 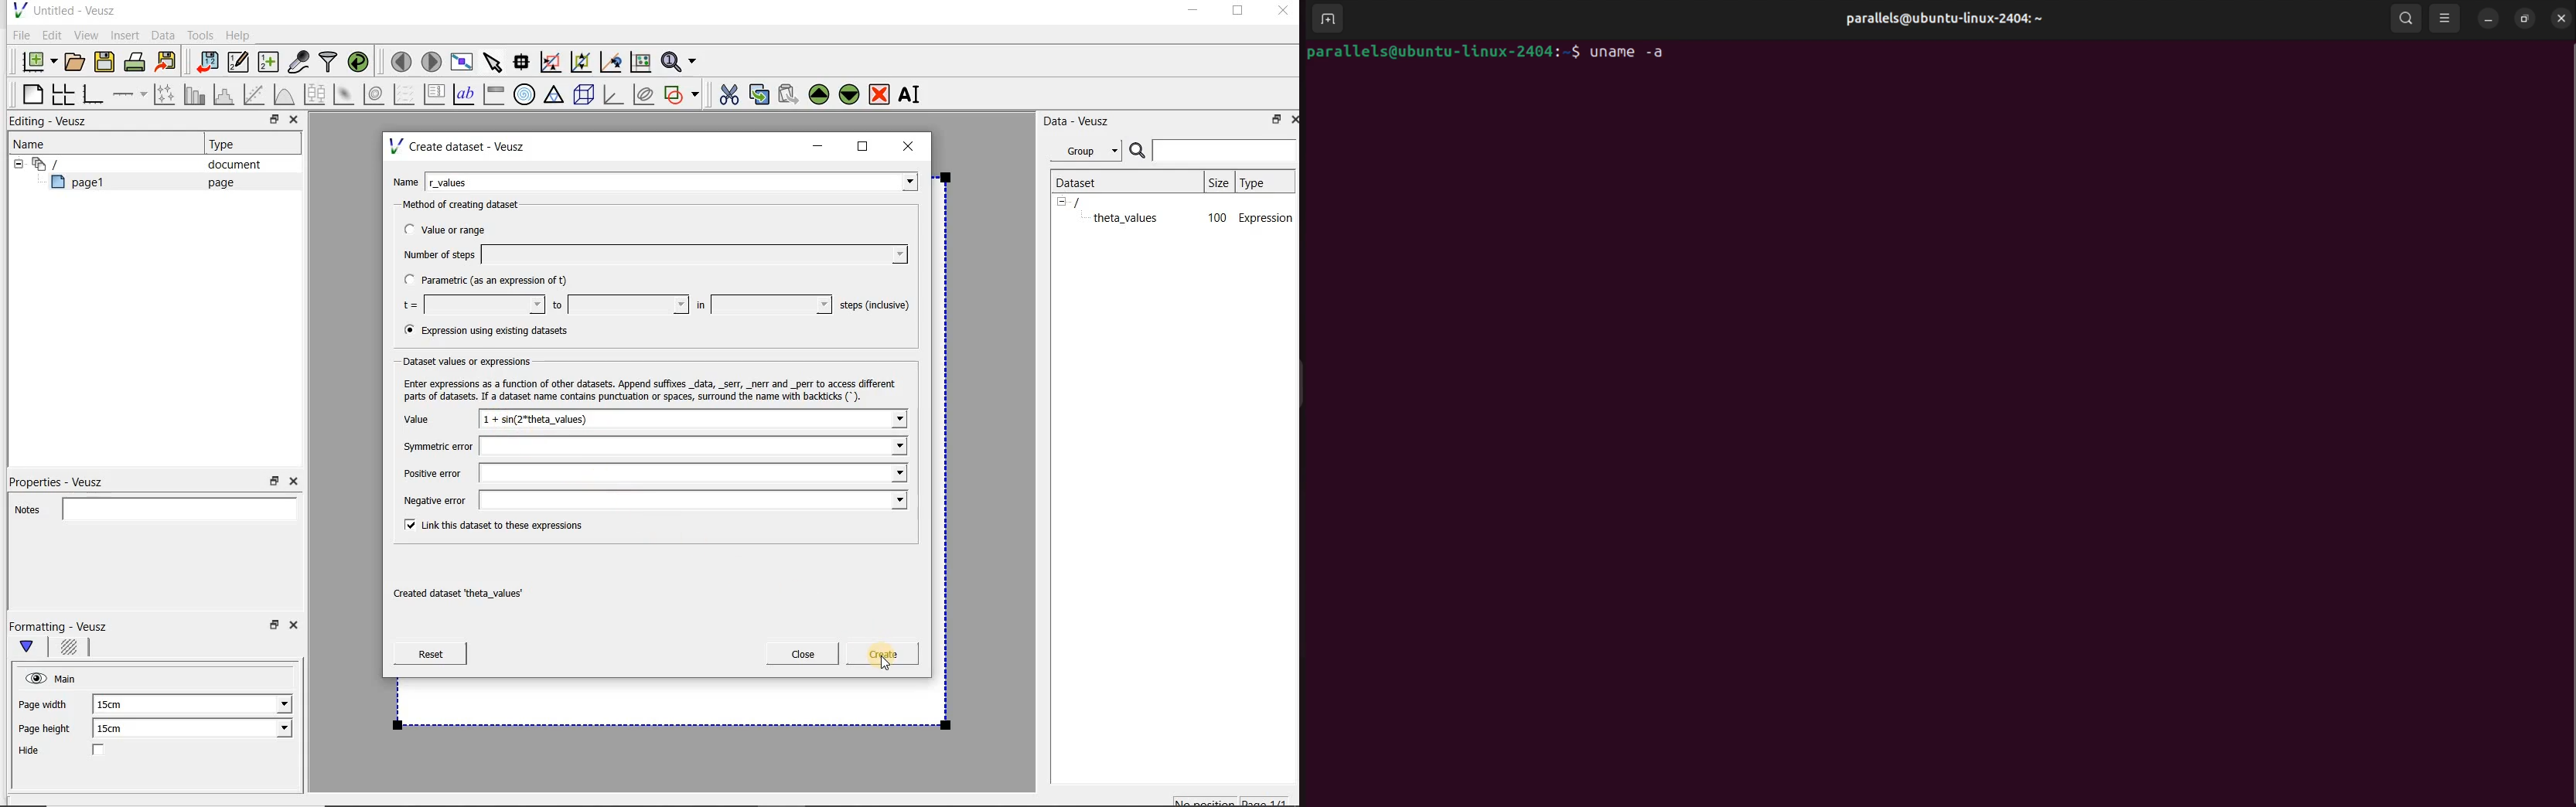 I want to click on Editing - Veusz, so click(x=52, y=122).